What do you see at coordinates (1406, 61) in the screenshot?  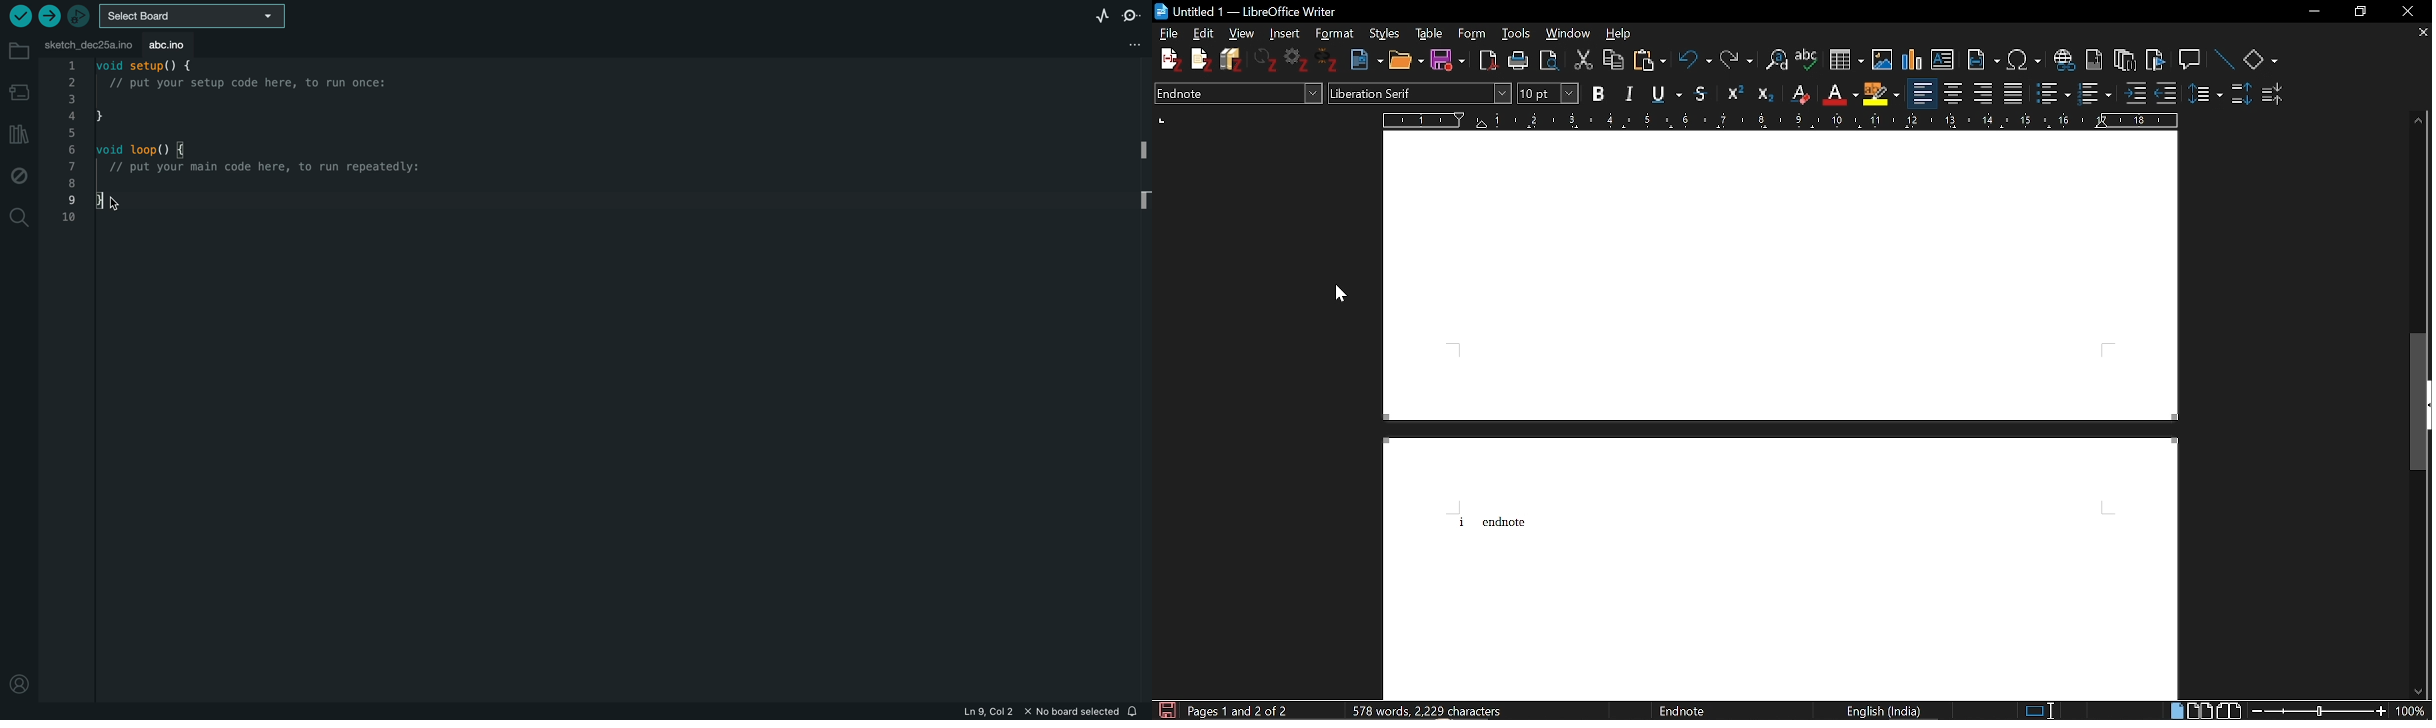 I see `Open` at bounding box center [1406, 61].